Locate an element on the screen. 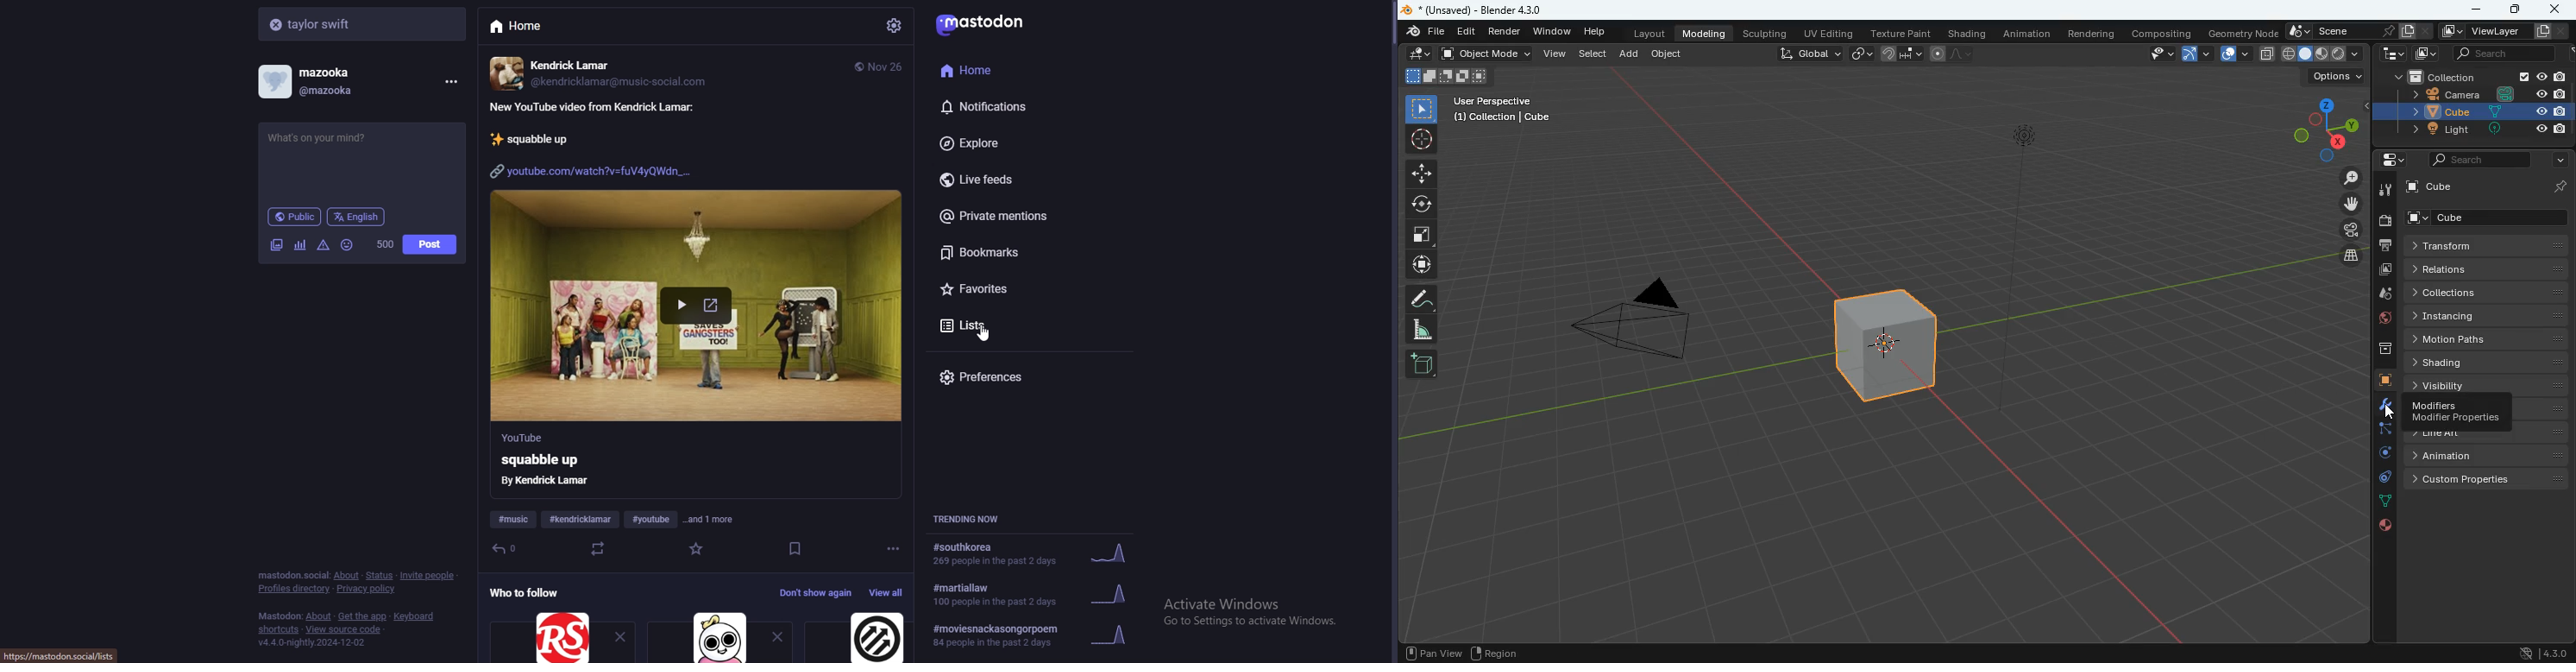 Image resolution: width=2576 pixels, height=672 pixels. edge is located at coordinates (2378, 431).